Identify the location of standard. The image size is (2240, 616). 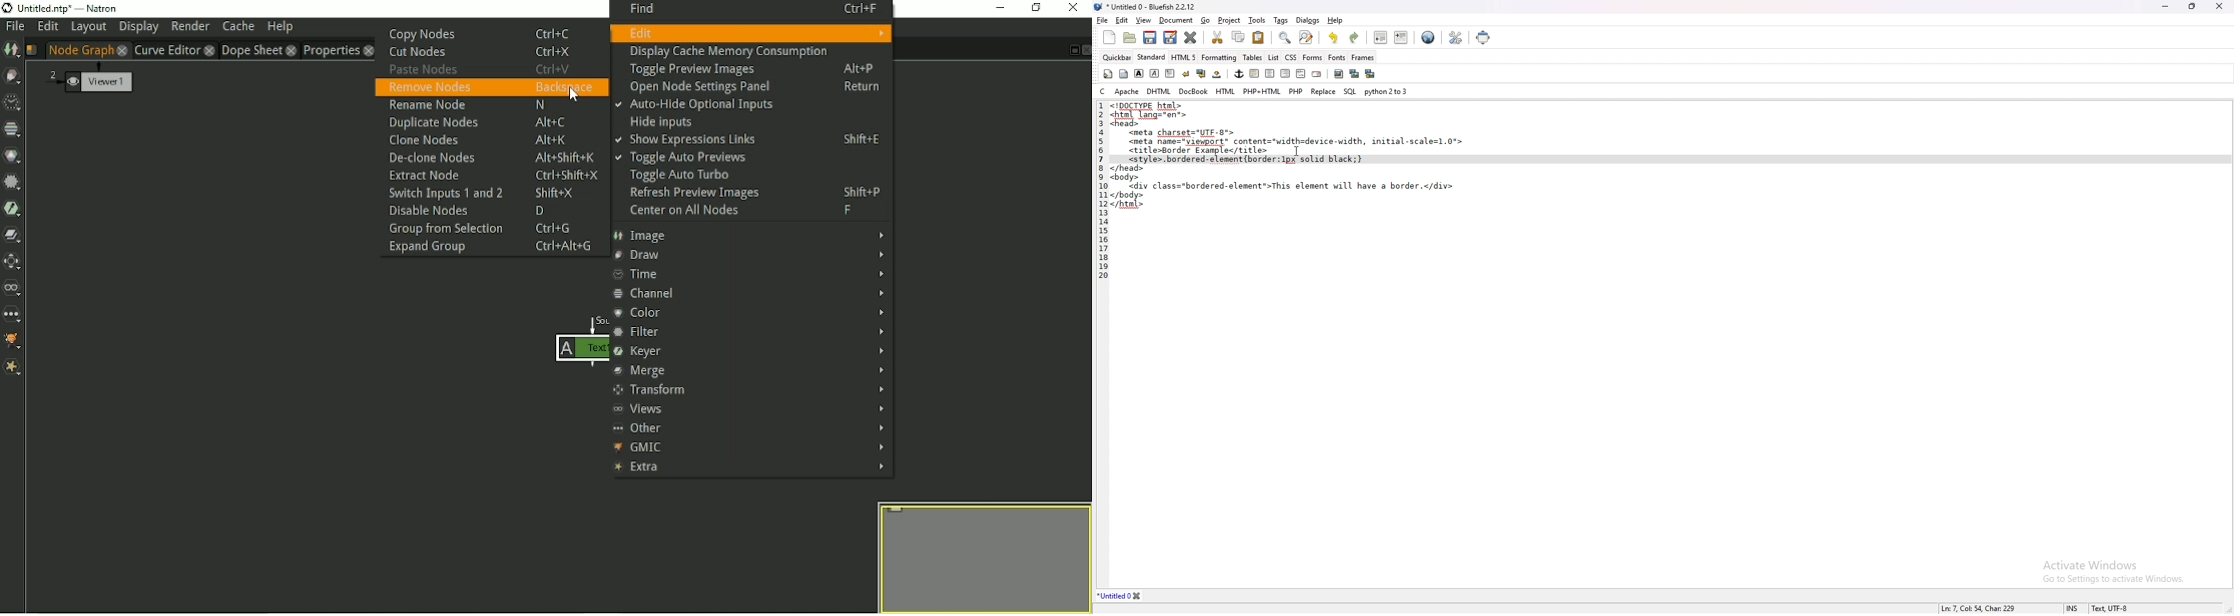
(1151, 57).